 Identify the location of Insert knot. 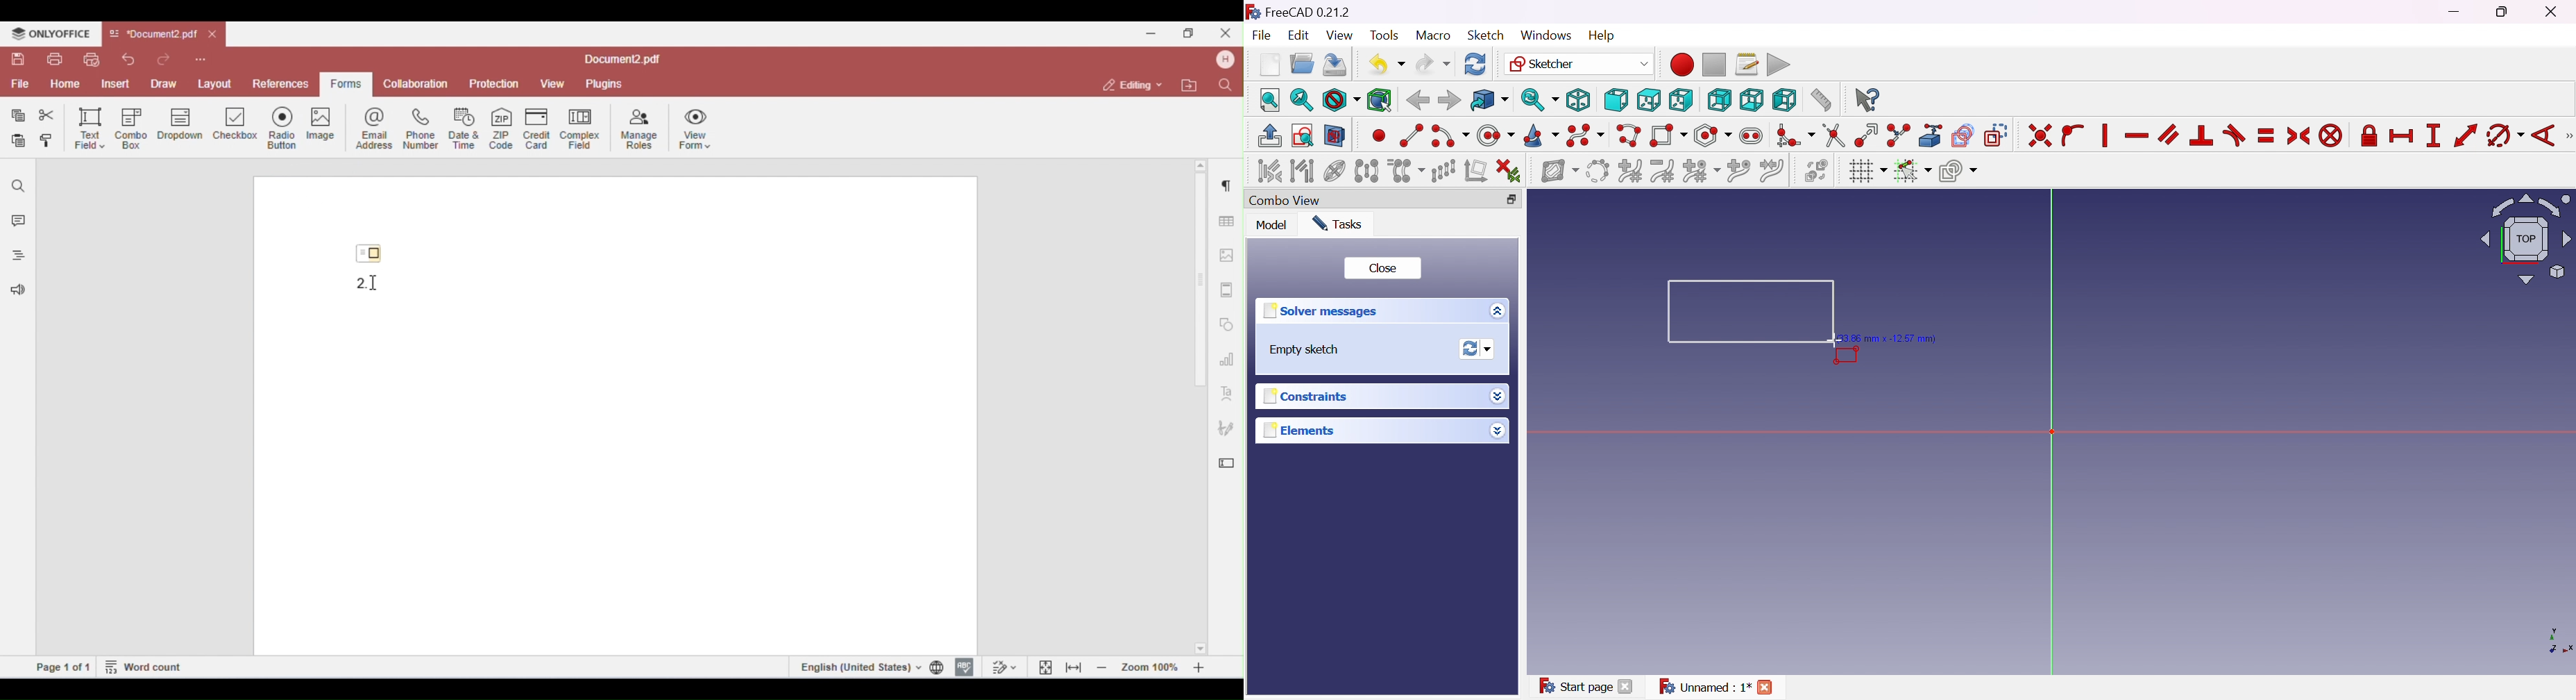
(1738, 170).